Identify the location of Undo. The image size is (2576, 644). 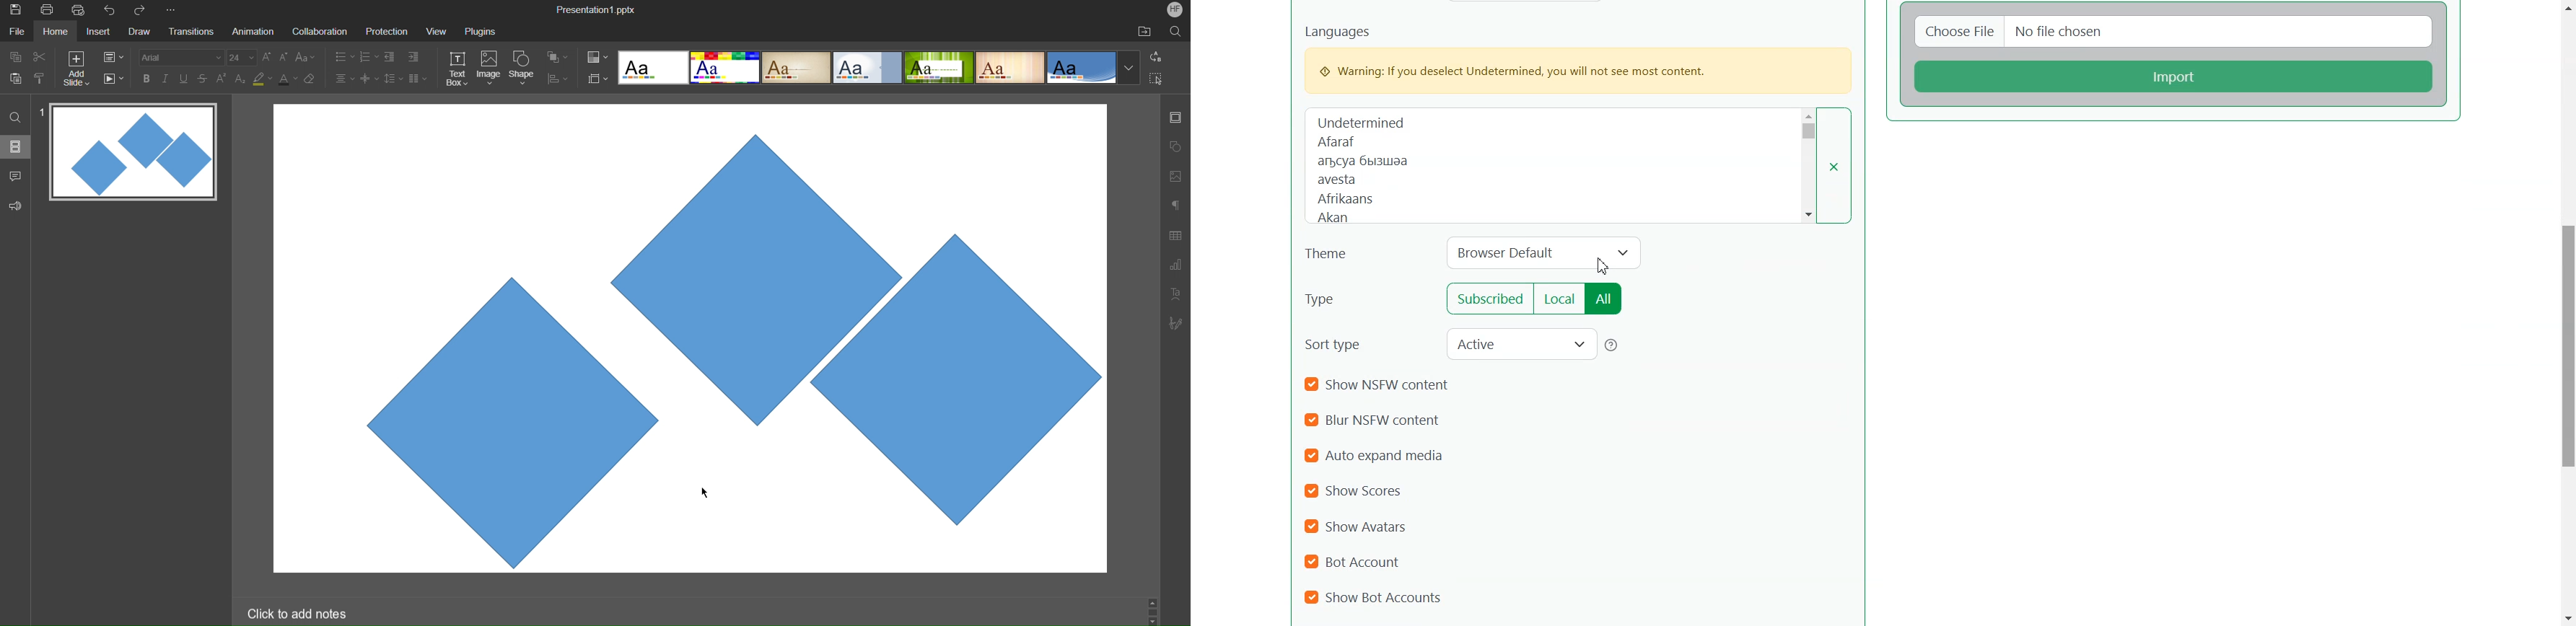
(112, 11).